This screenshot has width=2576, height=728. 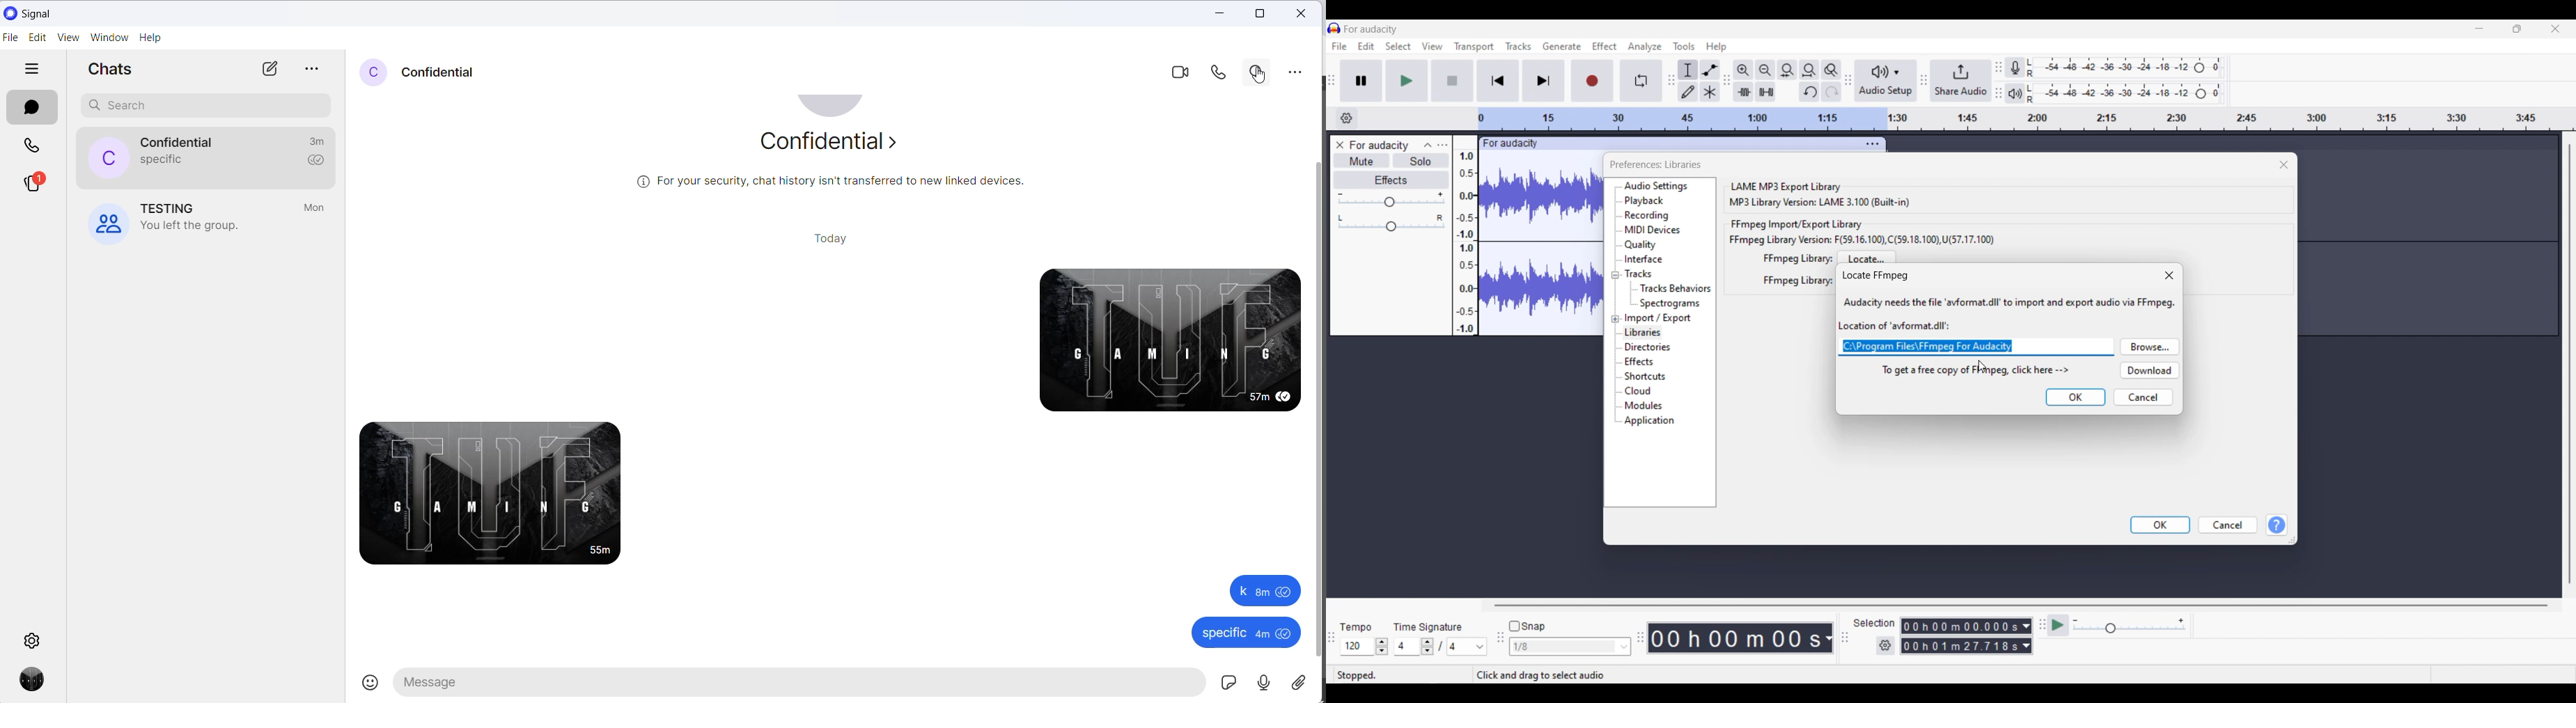 What do you see at coordinates (33, 638) in the screenshot?
I see `settings` at bounding box center [33, 638].